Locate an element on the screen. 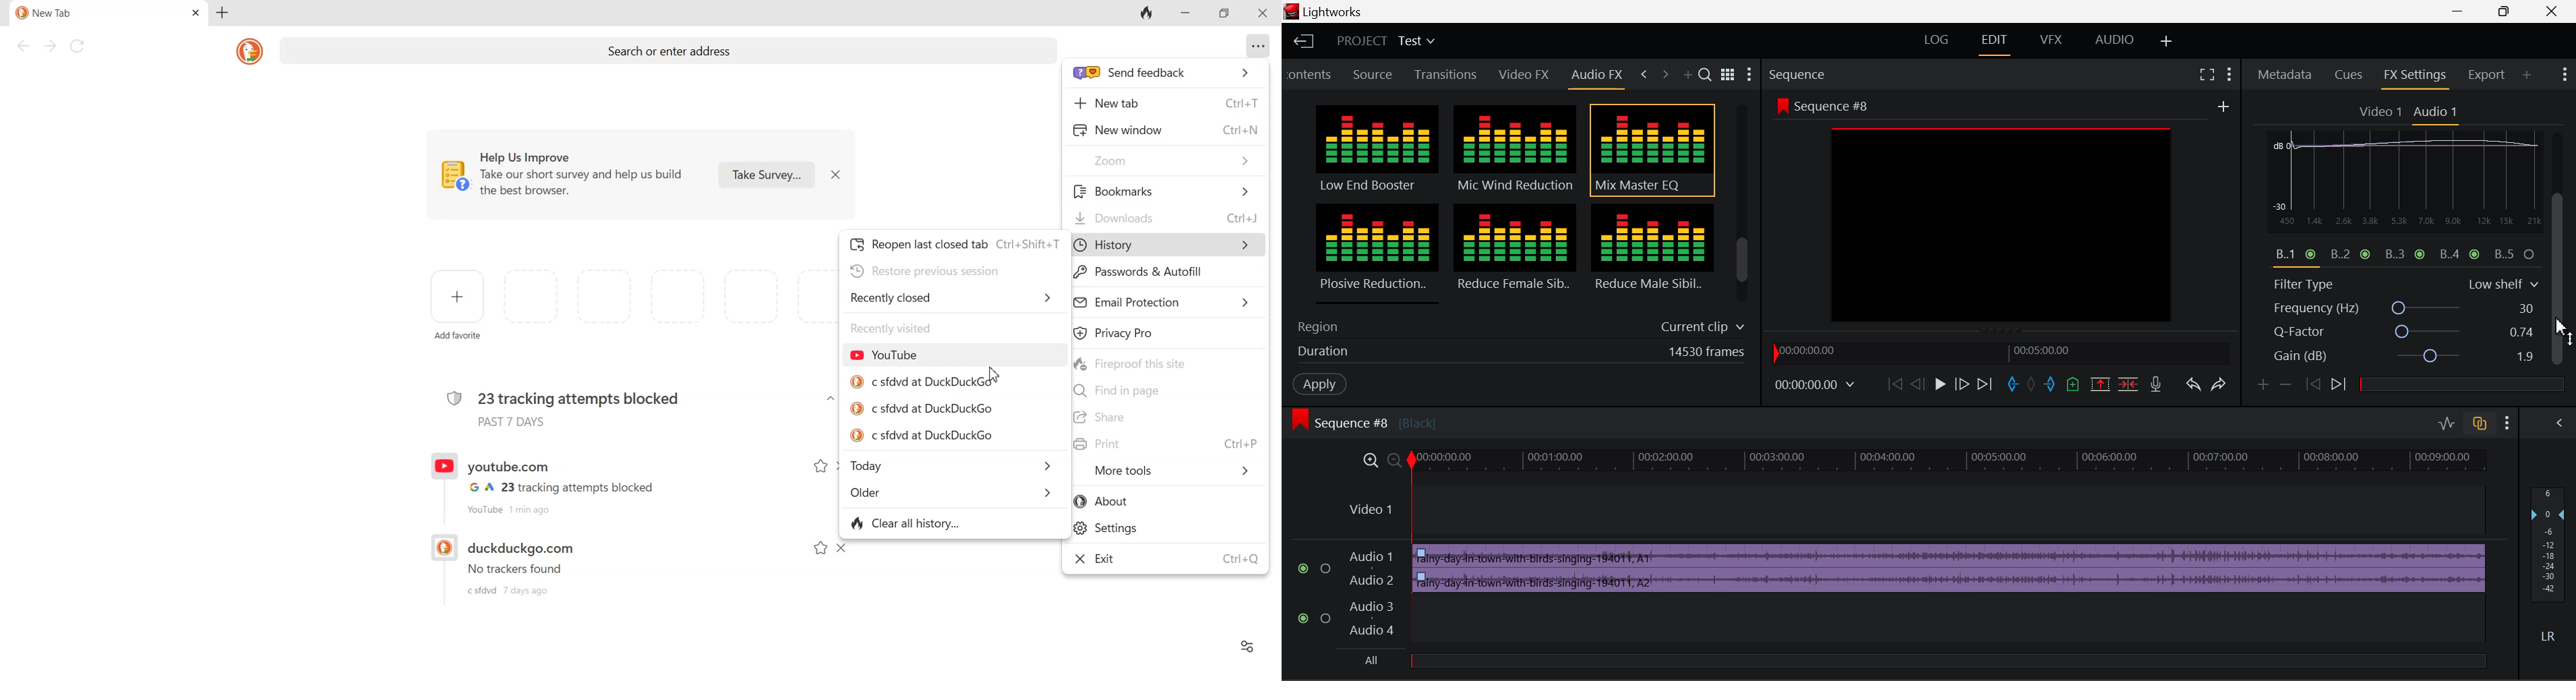  remove keyframe is located at coordinates (2289, 385).